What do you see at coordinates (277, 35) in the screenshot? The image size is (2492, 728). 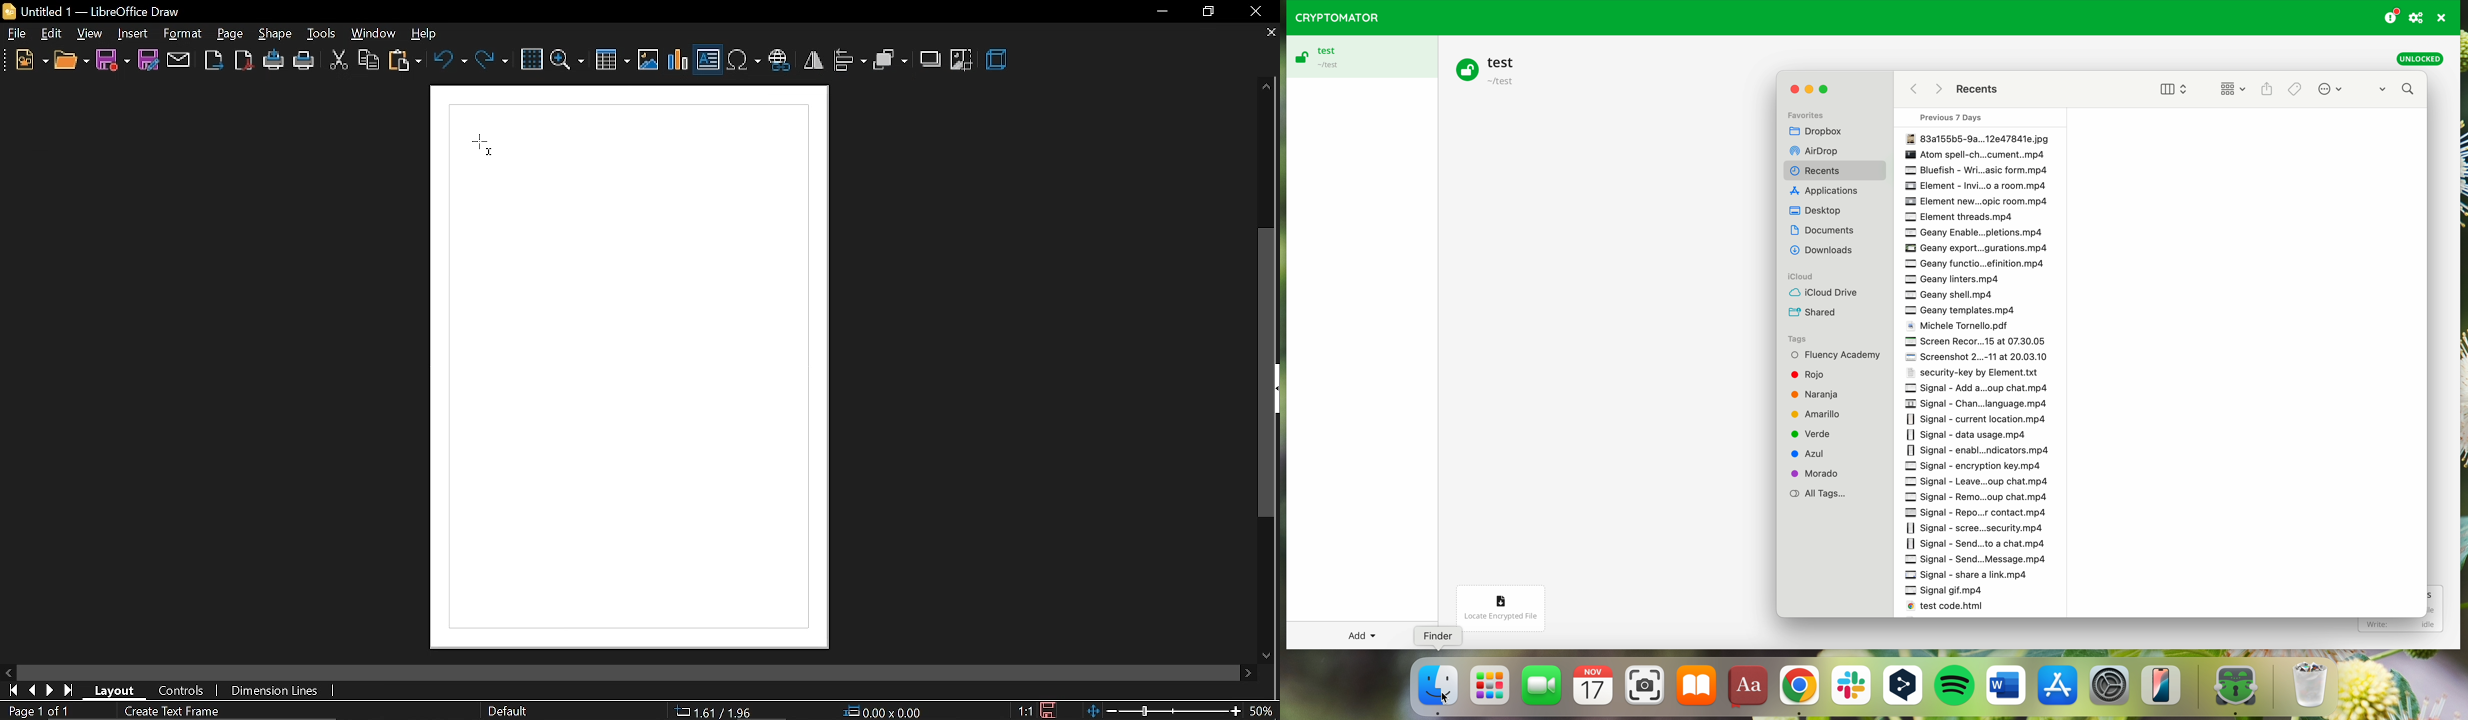 I see `shape` at bounding box center [277, 35].